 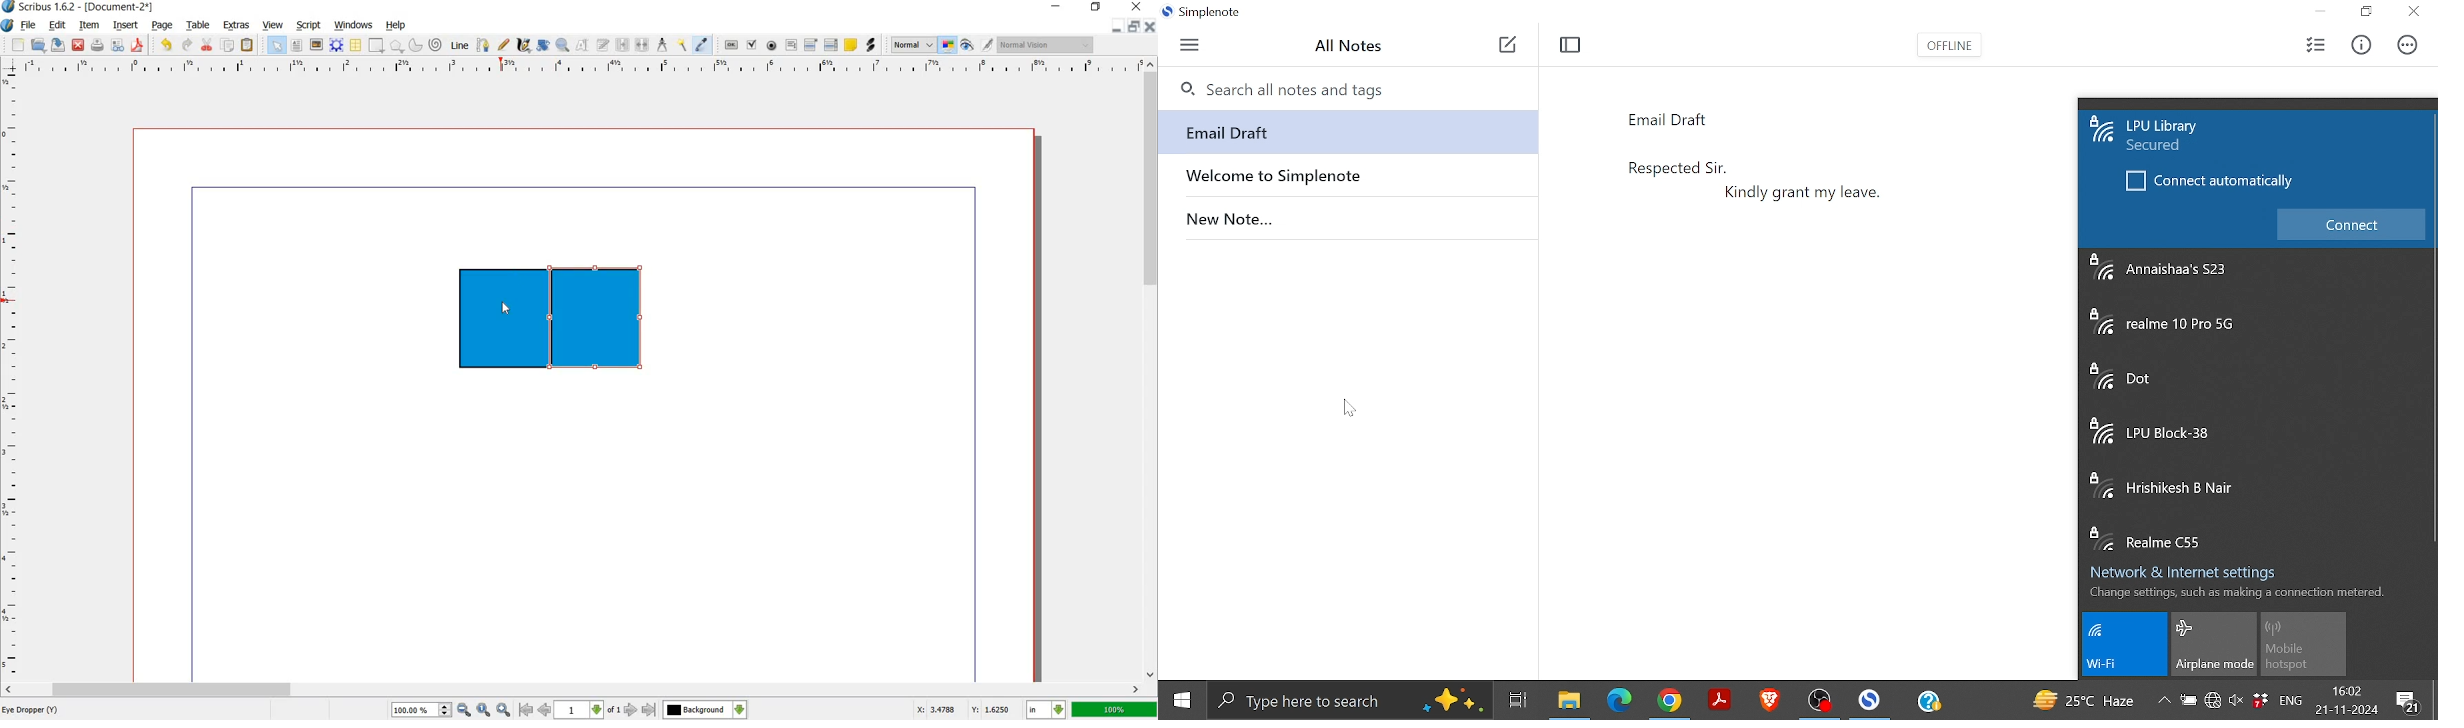 What do you see at coordinates (1507, 46) in the screenshot?
I see `Add note` at bounding box center [1507, 46].